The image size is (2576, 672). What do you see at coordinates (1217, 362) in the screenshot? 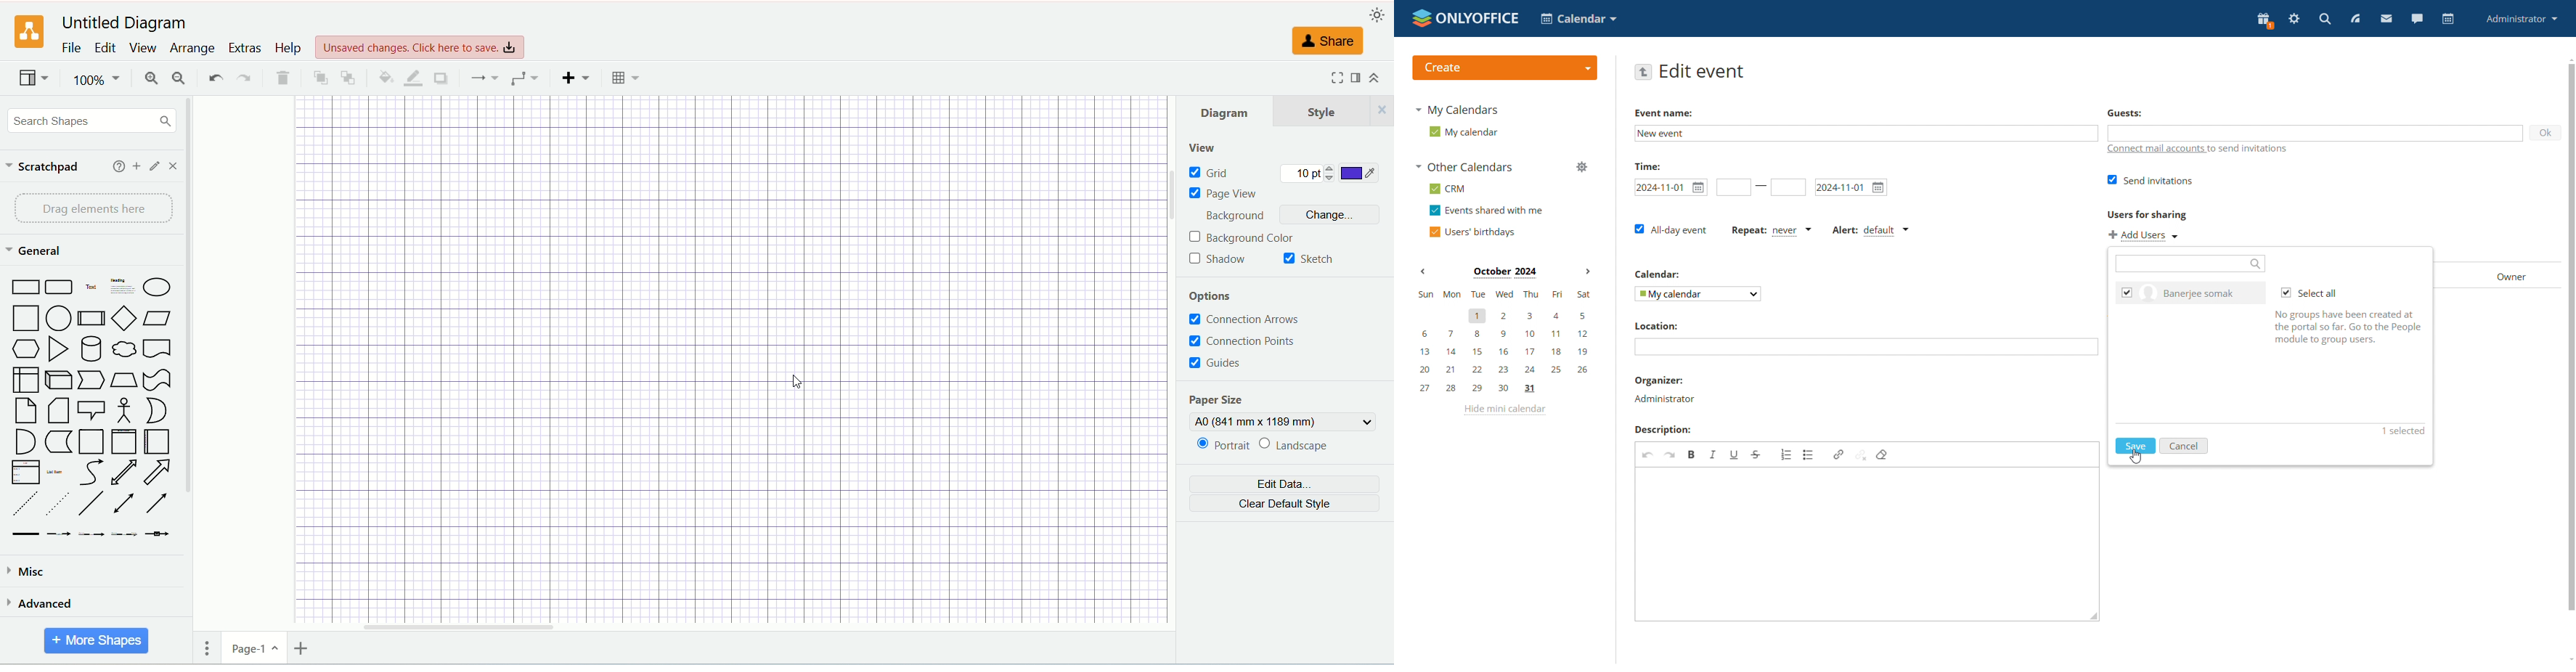
I see `guides` at bounding box center [1217, 362].